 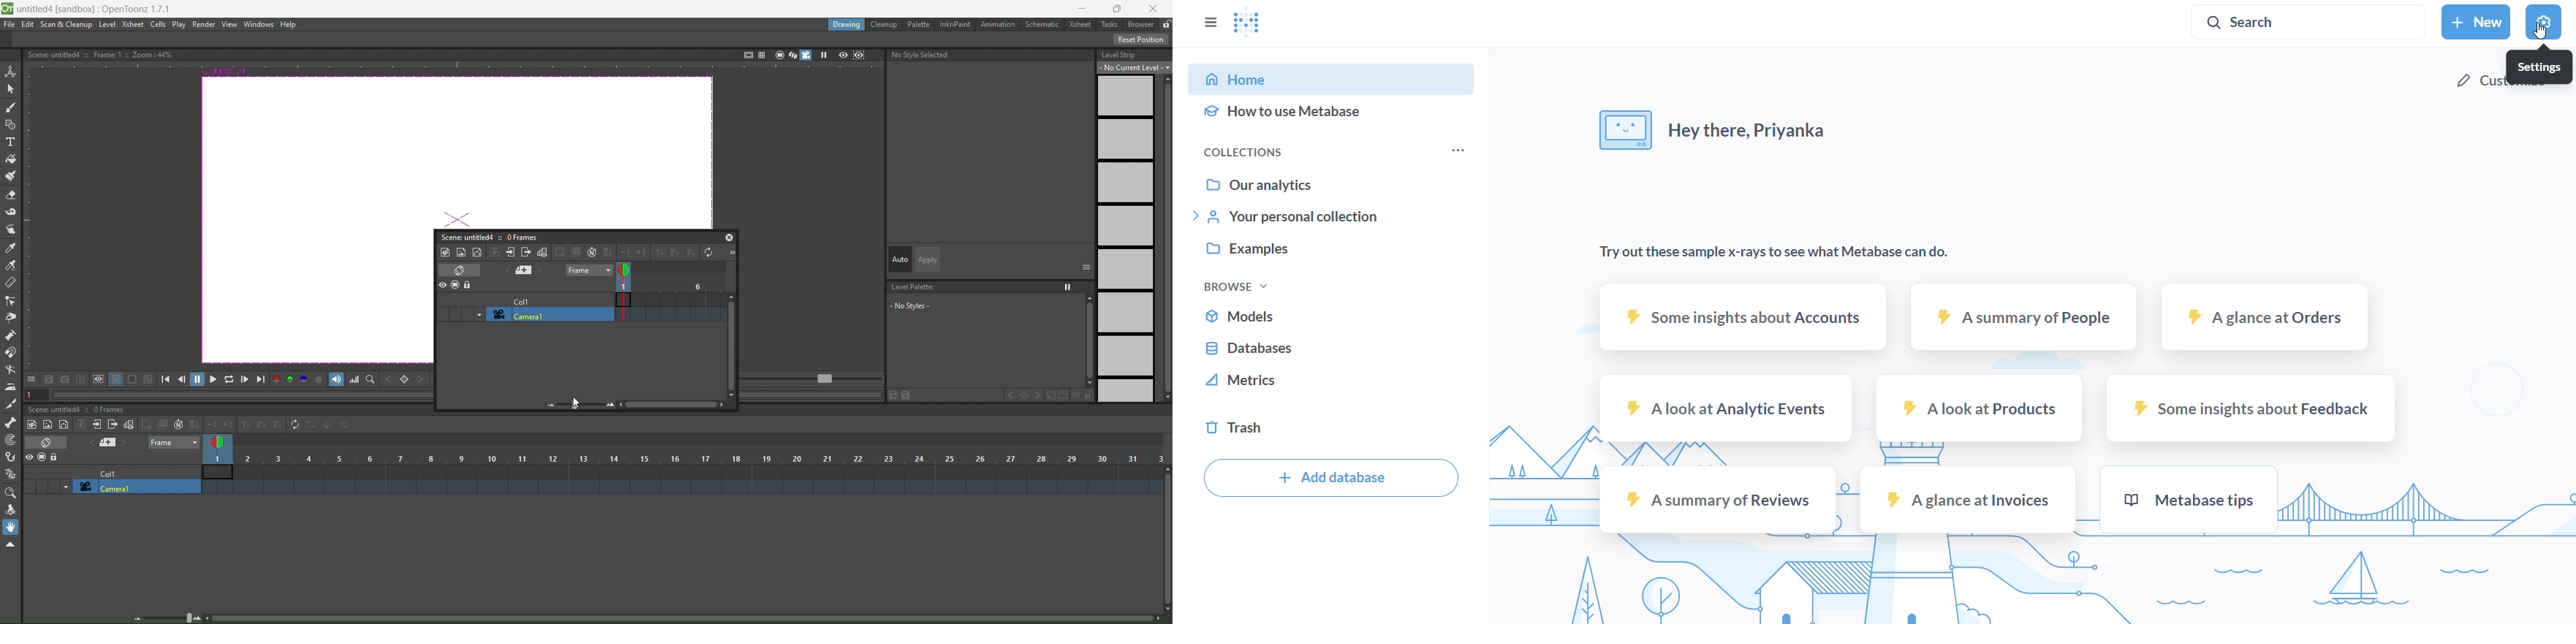 I want to click on double click to toggle onion skin, so click(x=631, y=270).